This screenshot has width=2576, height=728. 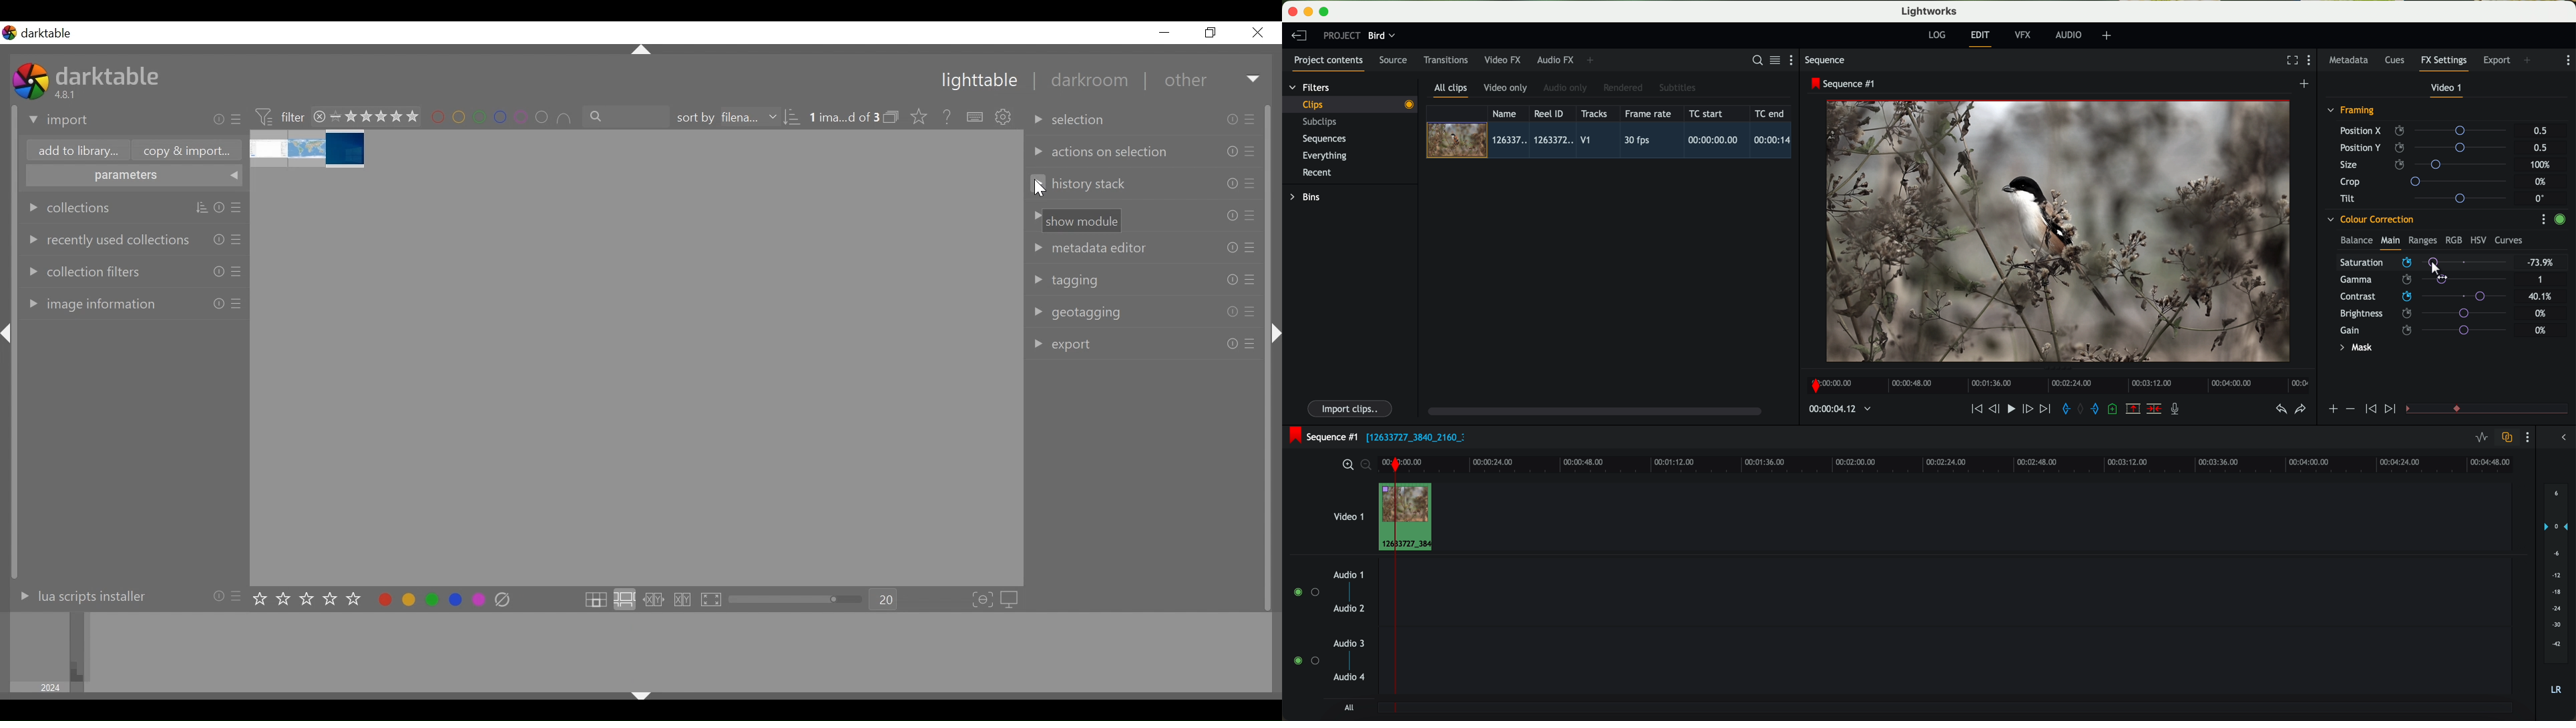 I want to click on info, so click(x=219, y=208).